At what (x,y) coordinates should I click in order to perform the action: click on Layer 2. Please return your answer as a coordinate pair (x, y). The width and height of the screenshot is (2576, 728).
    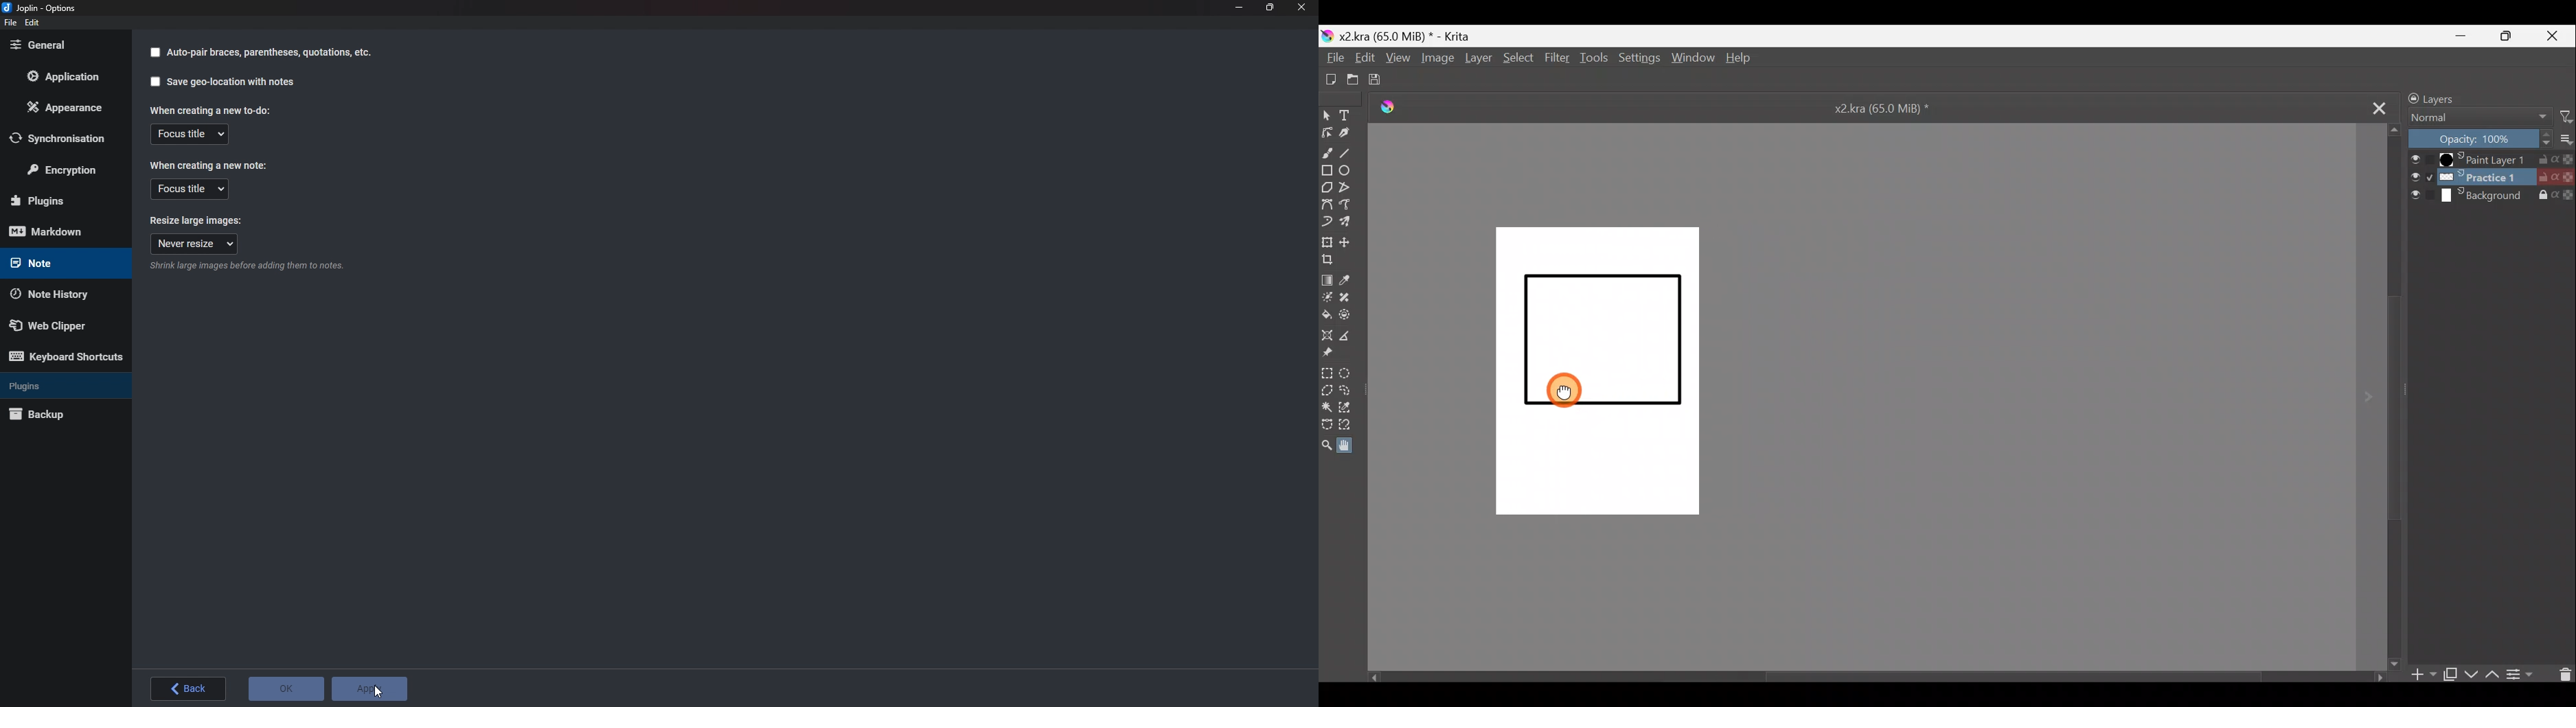
    Looking at the image, I should click on (2491, 179).